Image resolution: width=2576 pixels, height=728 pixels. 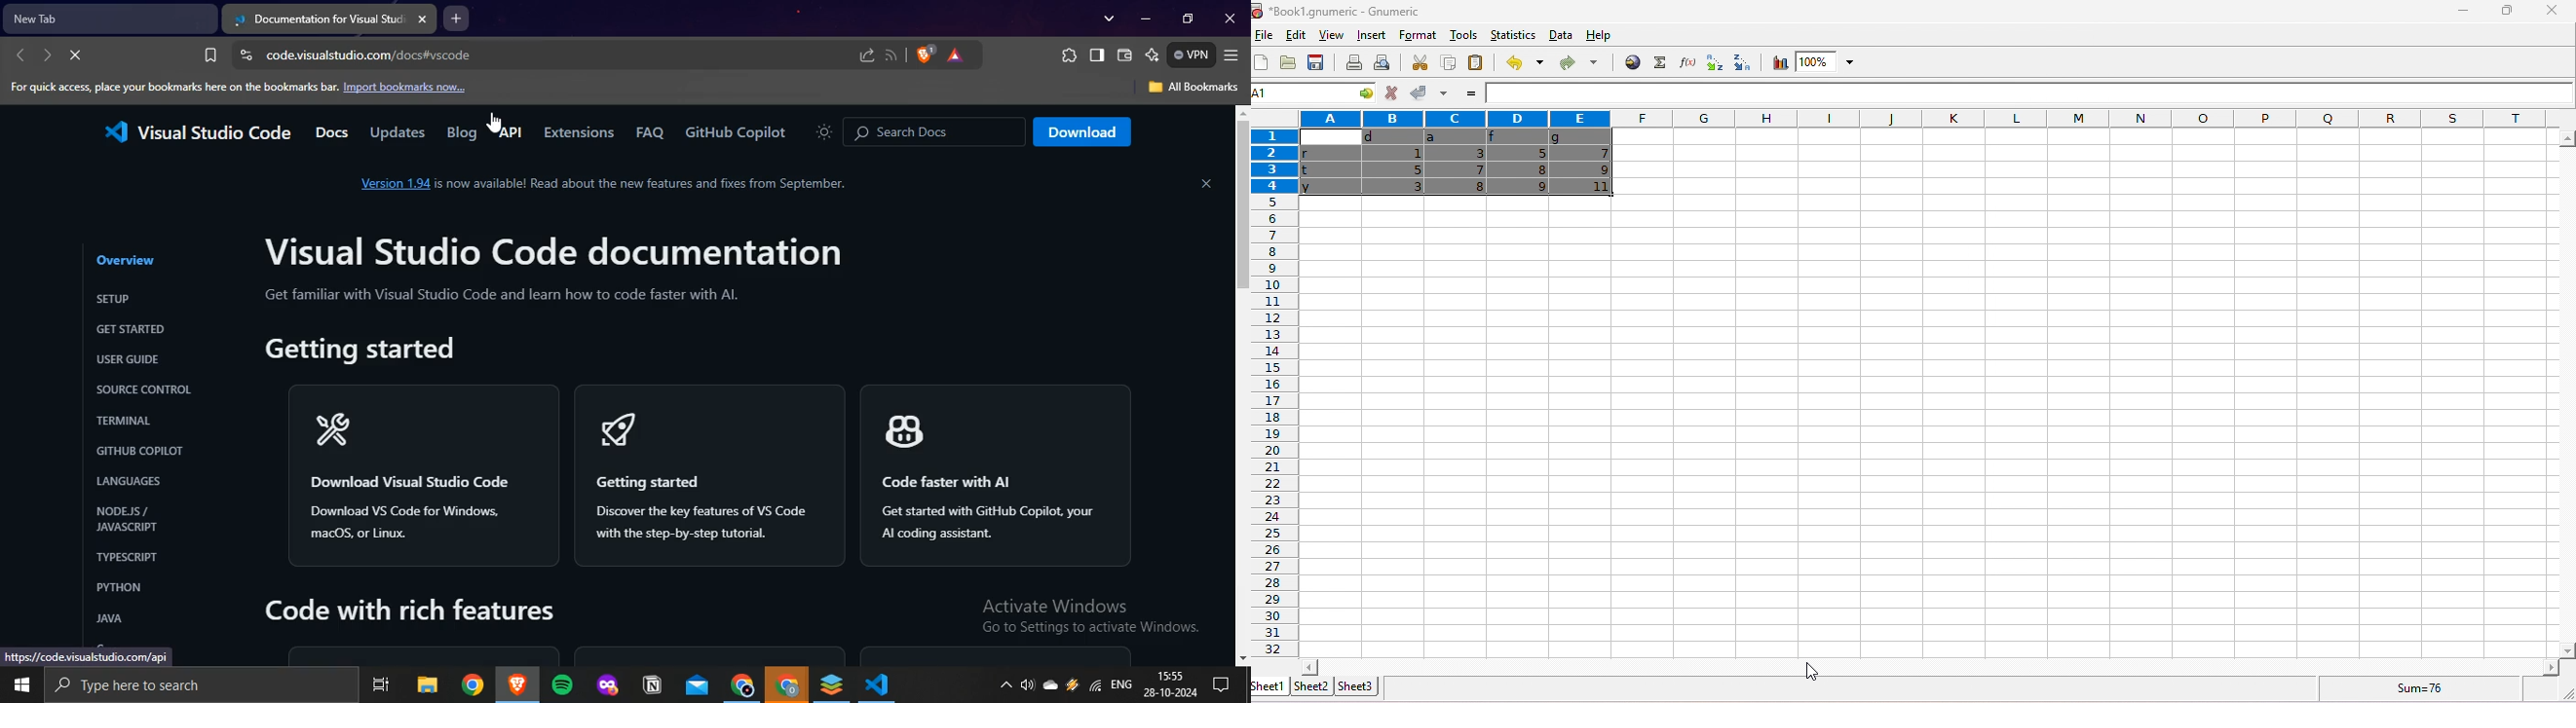 What do you see at coordinates (386, 687) in the screenshot?
I see `task view` at bounding box center [386, 687].